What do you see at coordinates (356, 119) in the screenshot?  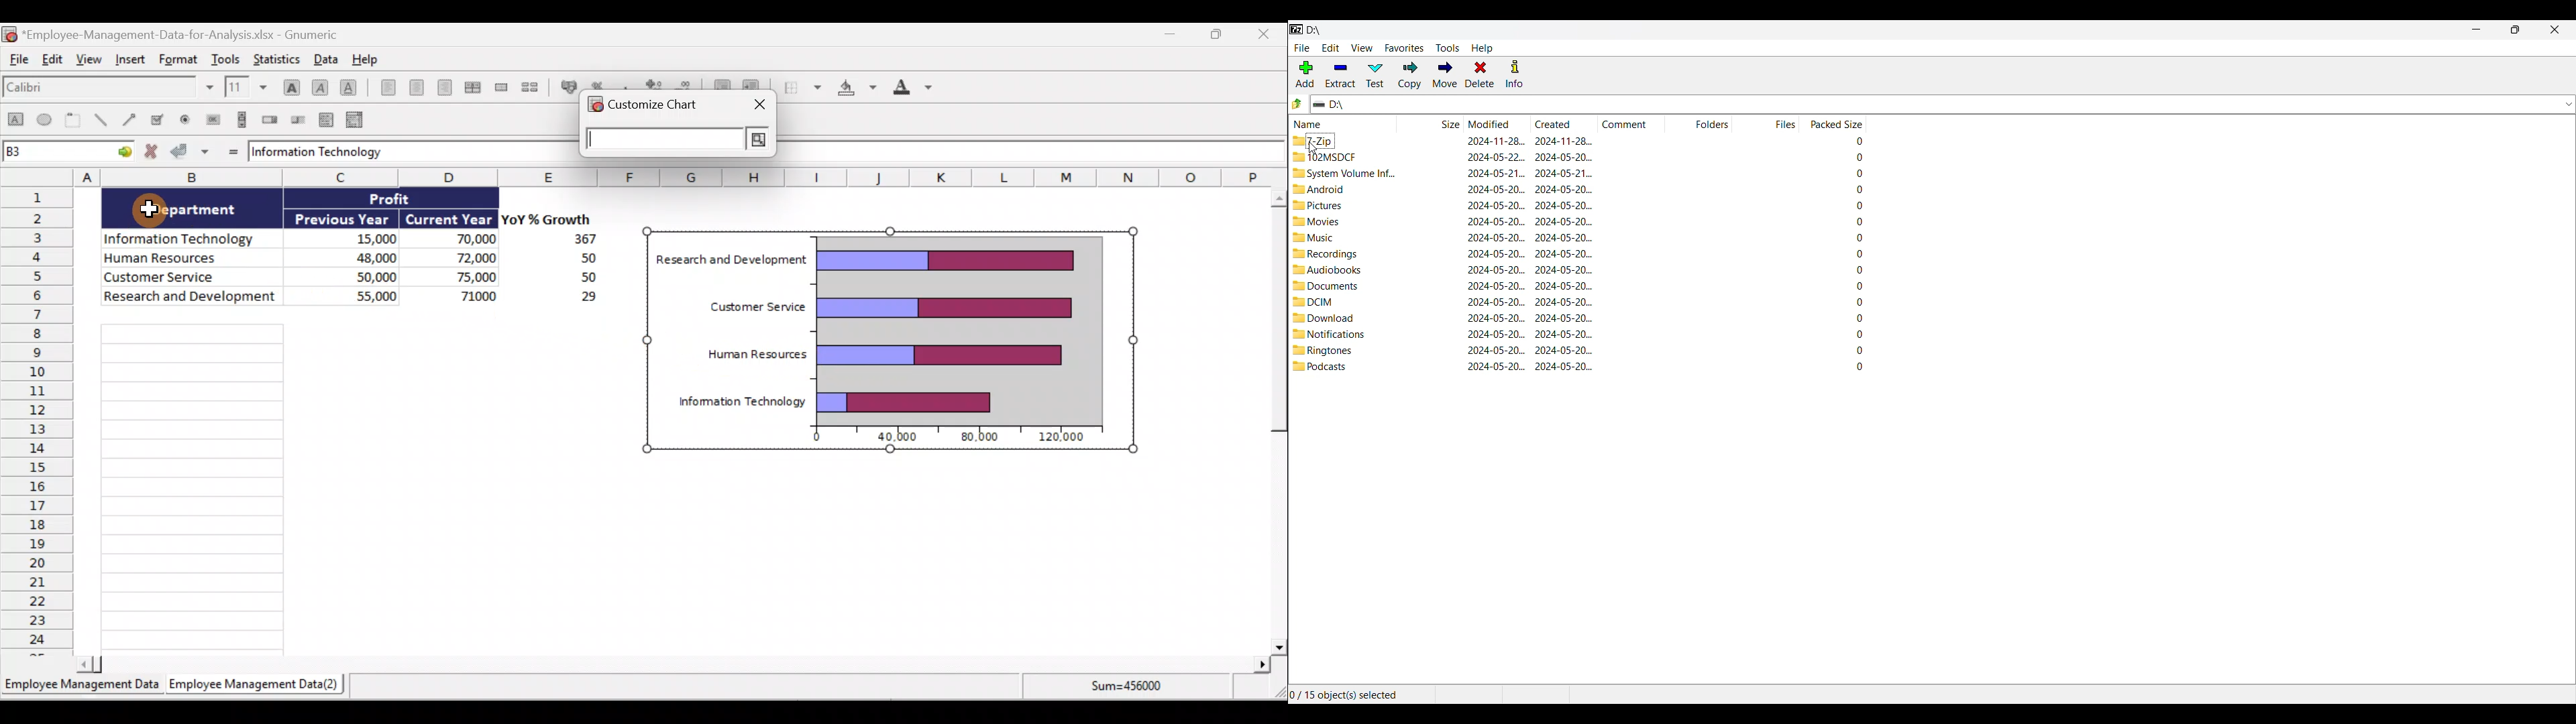 I see `Create a combo box` at bounding box center [356, 119].